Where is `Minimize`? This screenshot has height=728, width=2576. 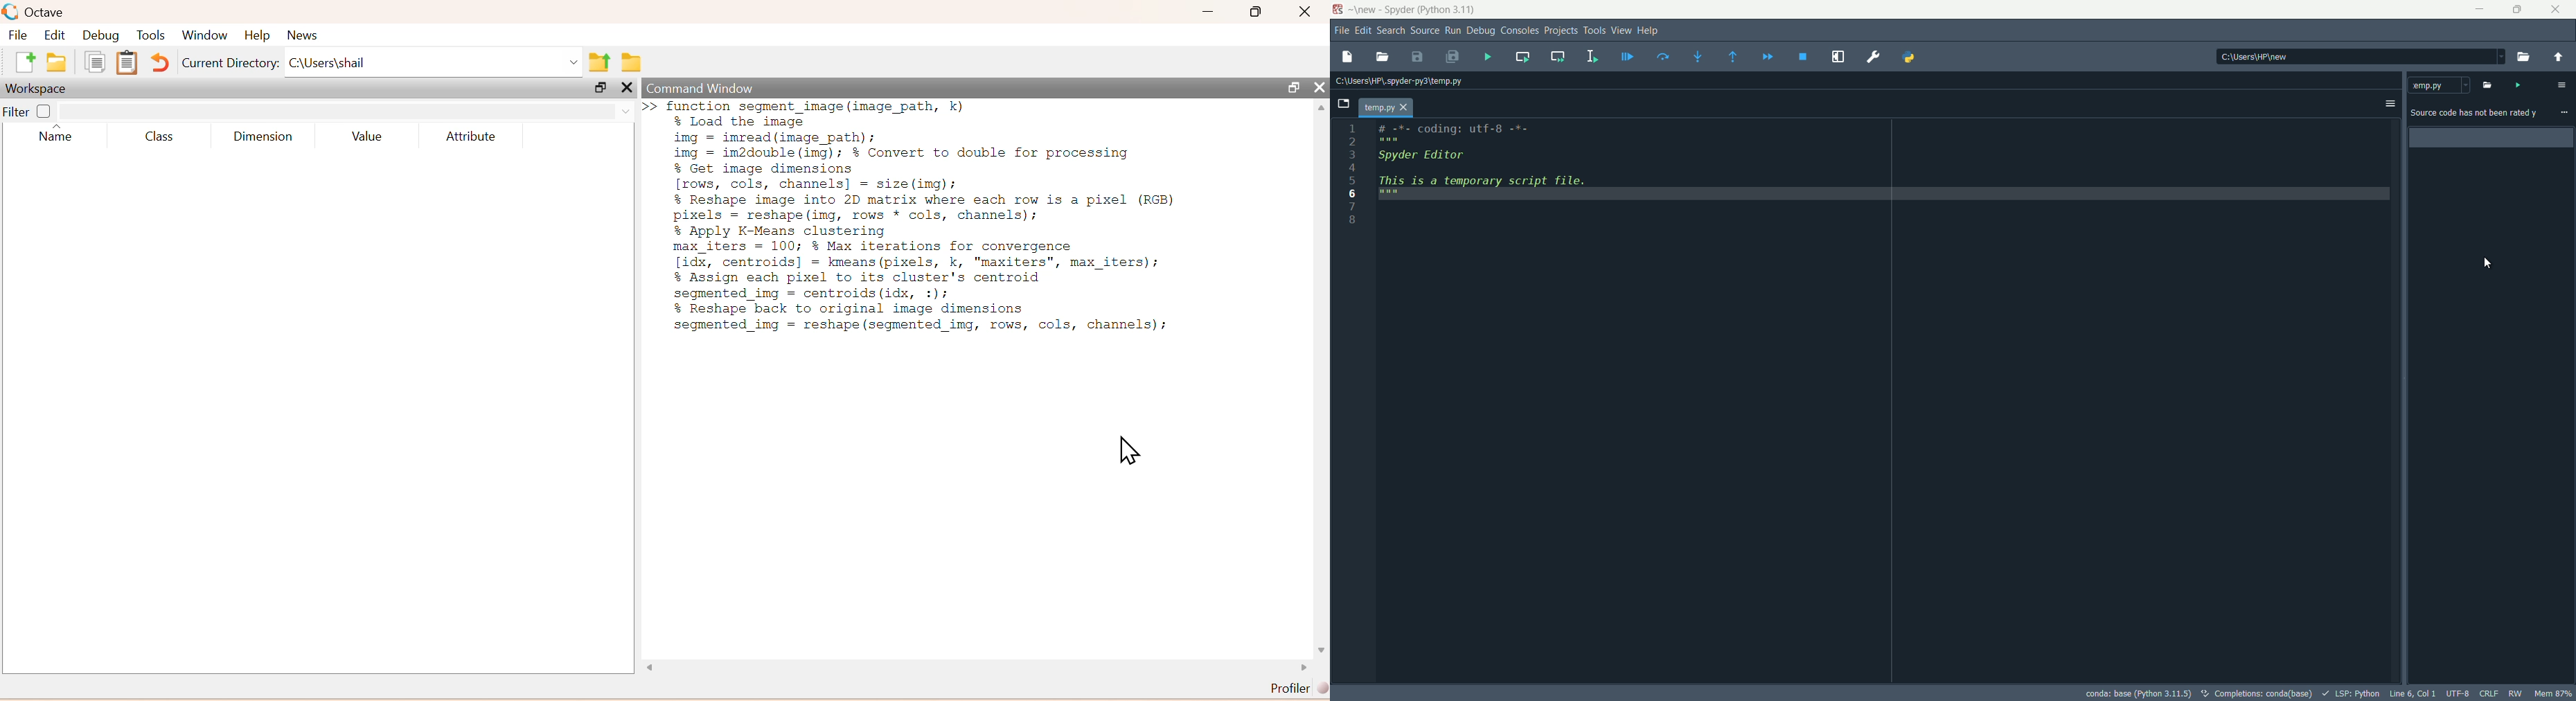
Minimize is located at coordinates (1209, 12).